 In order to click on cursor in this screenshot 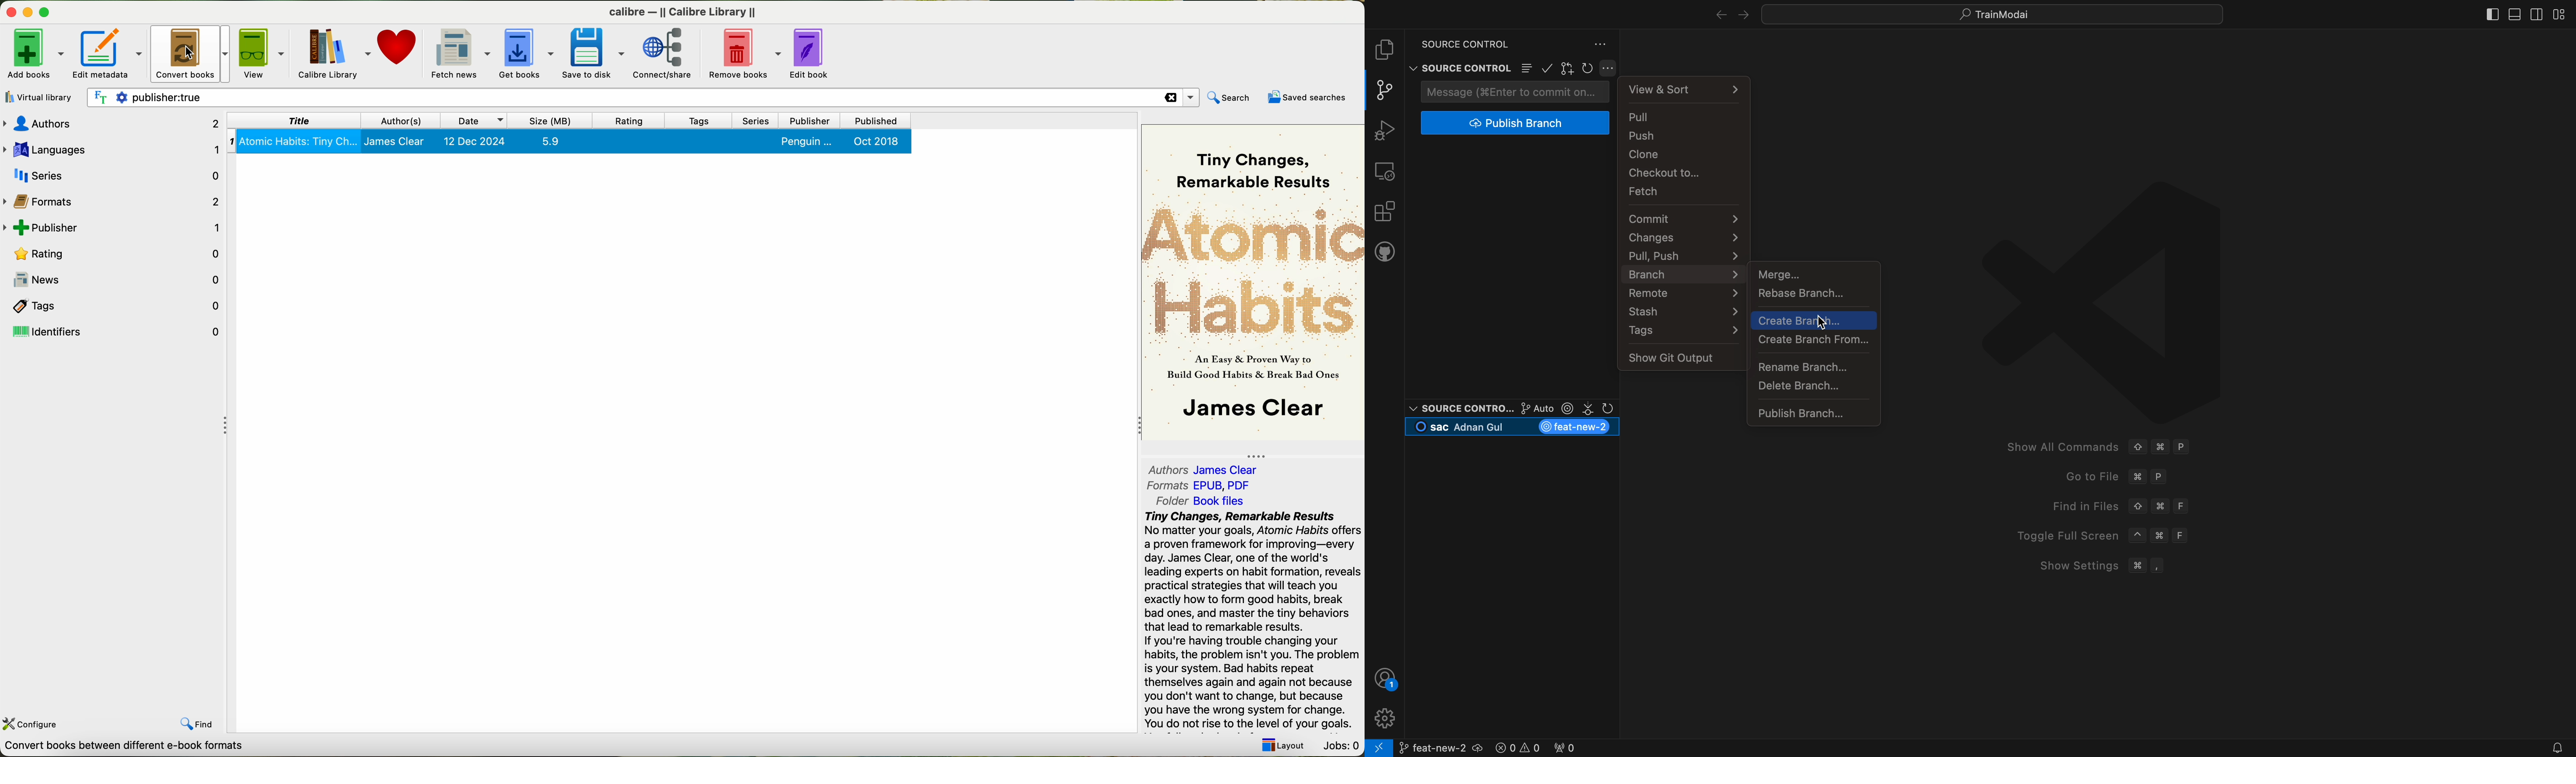, I will do `click(191, 54)`.